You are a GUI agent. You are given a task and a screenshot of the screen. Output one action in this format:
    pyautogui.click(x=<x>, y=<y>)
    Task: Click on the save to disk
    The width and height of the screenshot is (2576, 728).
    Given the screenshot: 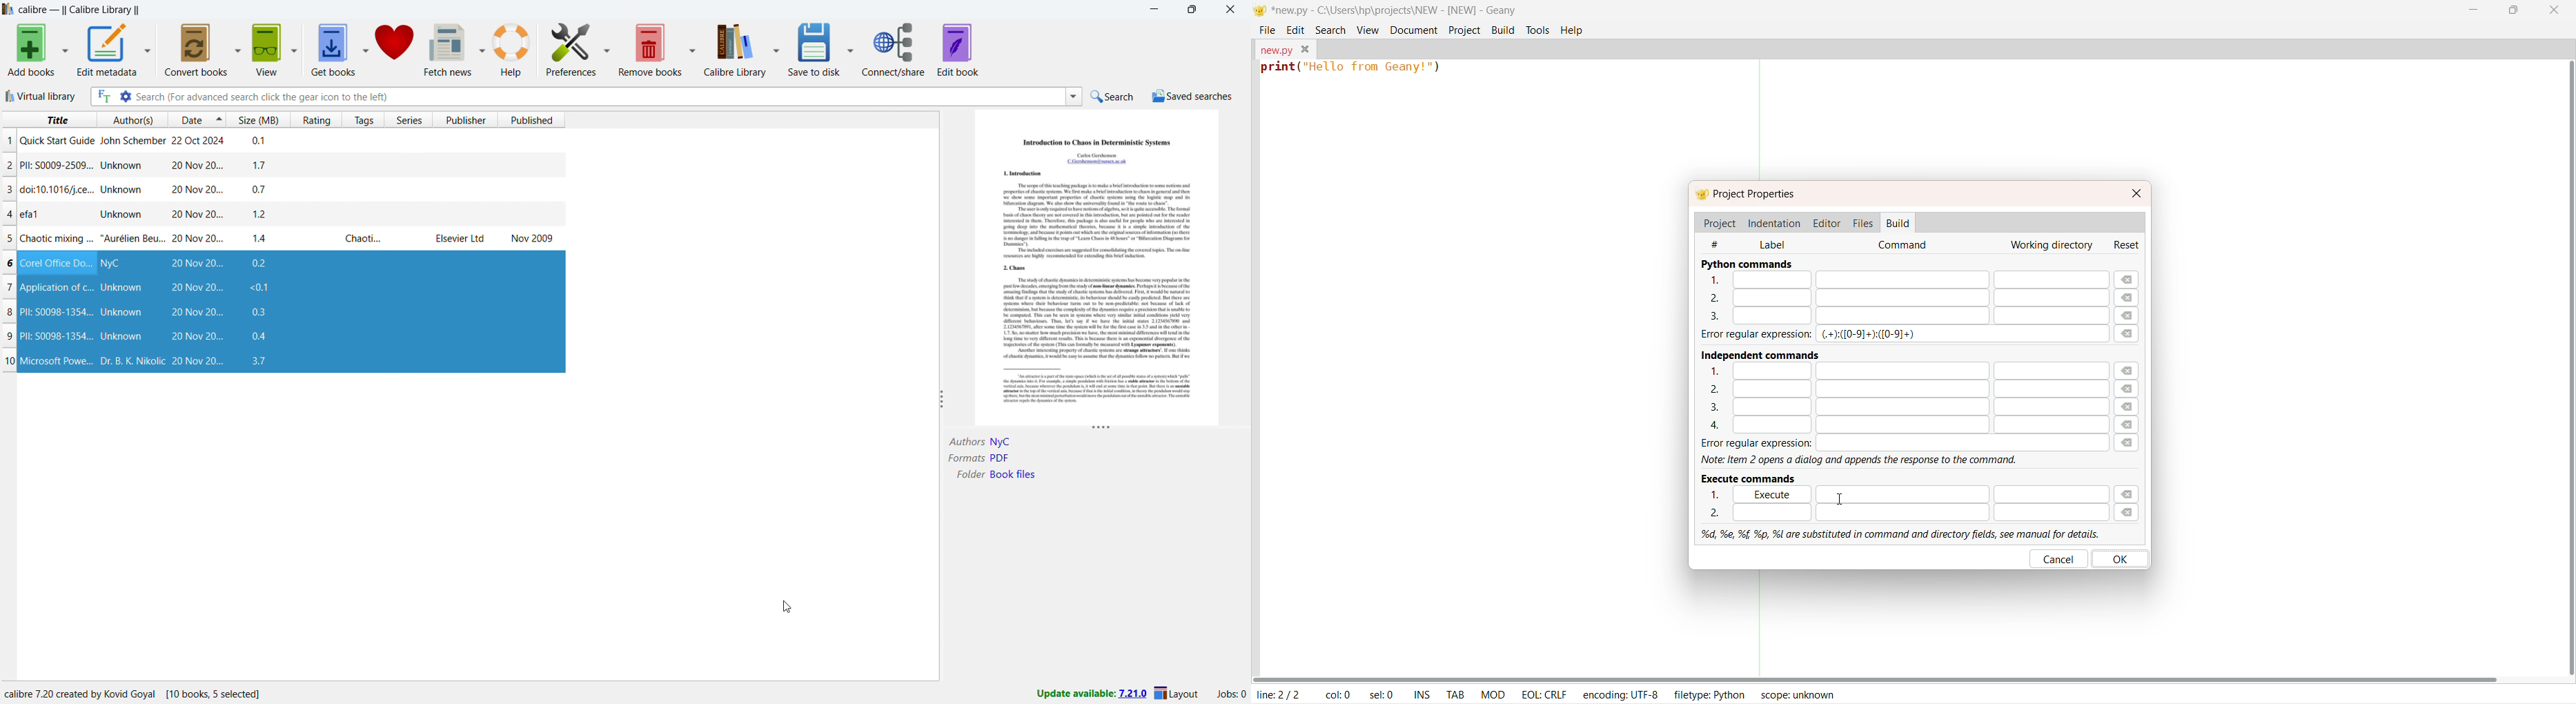 What is the action you would take?
    pyautogui.click(x=813, y=48)
    